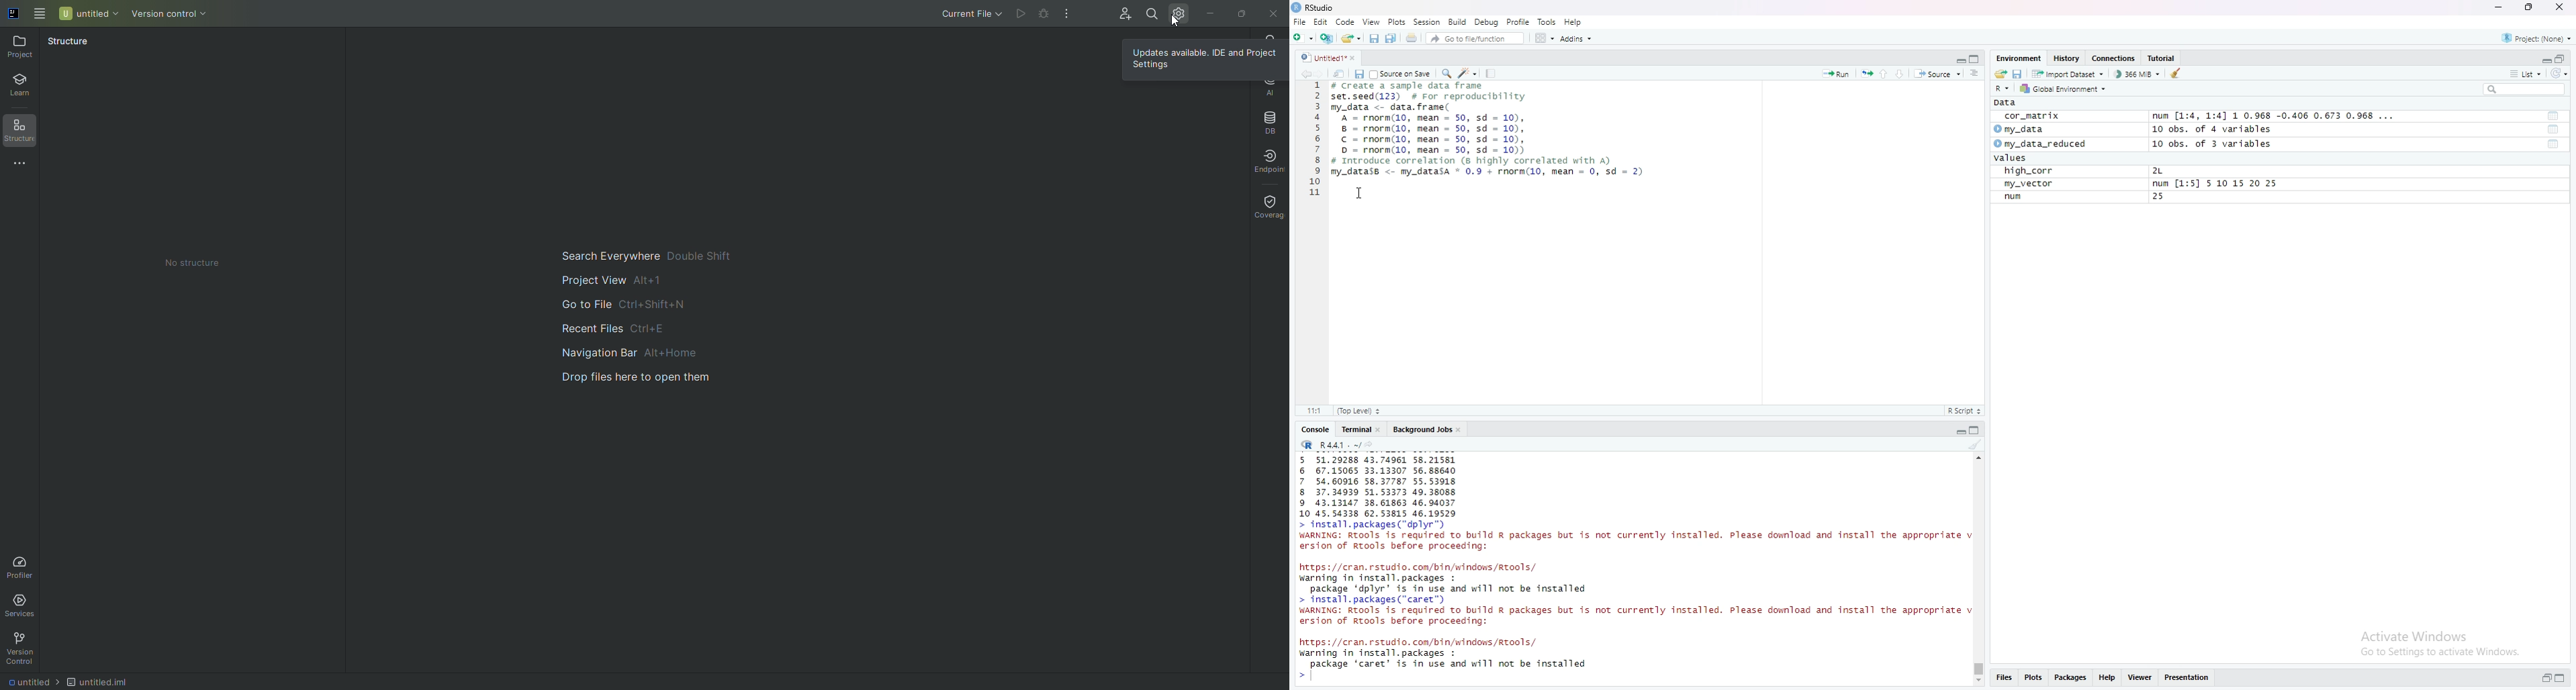 Image resolution: width=2576 pixels, height=700 pixels. I want to click on Connections , so click(2115, 58).